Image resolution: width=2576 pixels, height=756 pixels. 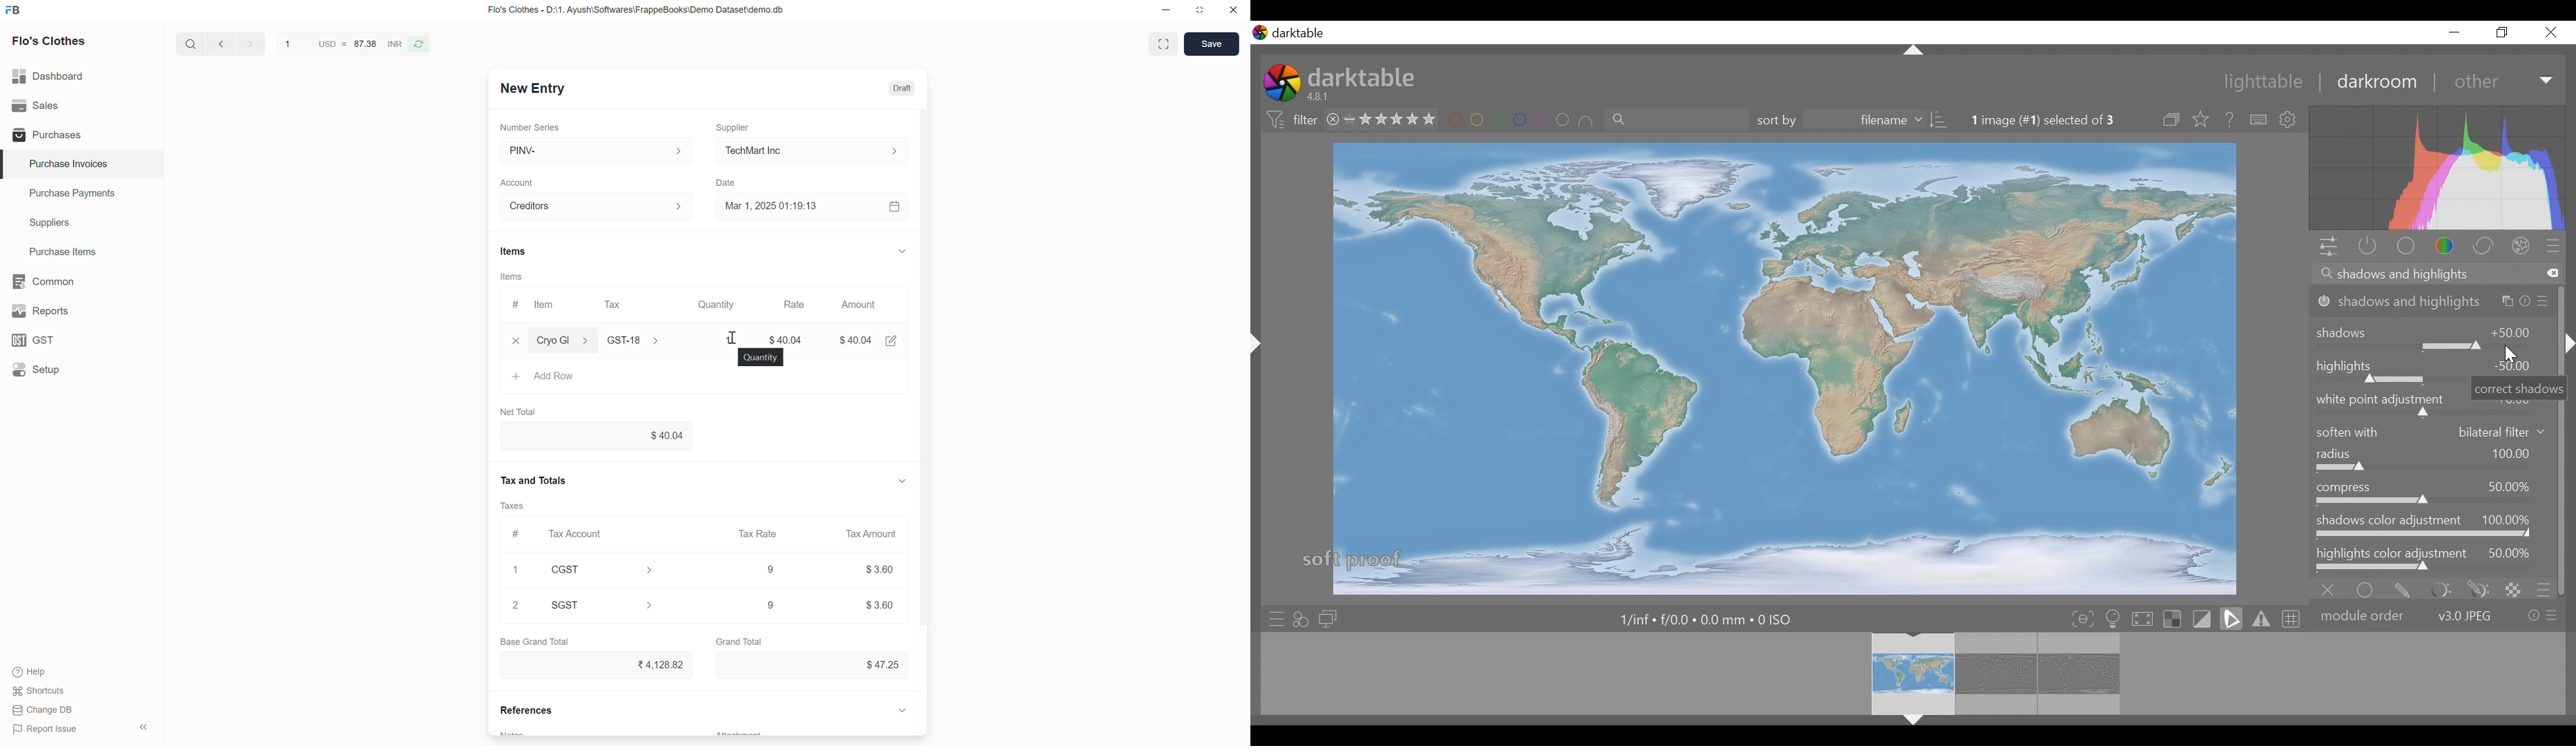 What do you see at coordinates (1199, 12) in the screenshot?
I see `restore down` at bounding box center [1199, 12].